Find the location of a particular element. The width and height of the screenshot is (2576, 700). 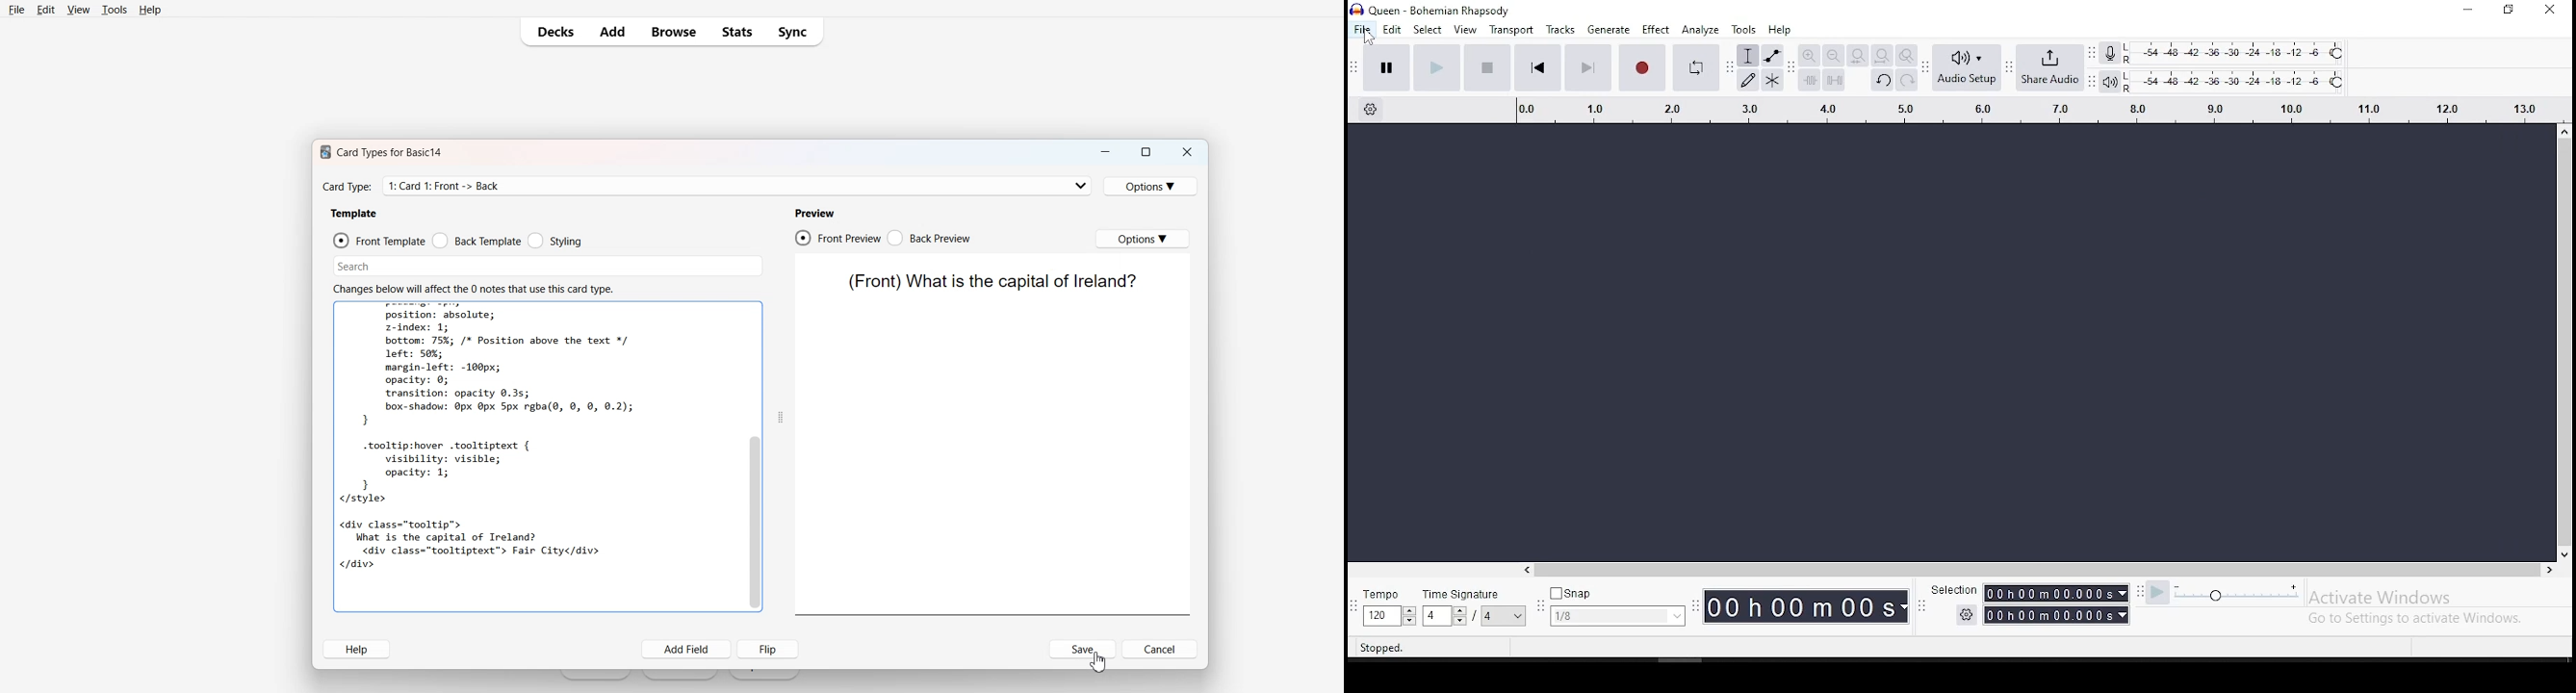

Help is located at coordinates (150, 10).